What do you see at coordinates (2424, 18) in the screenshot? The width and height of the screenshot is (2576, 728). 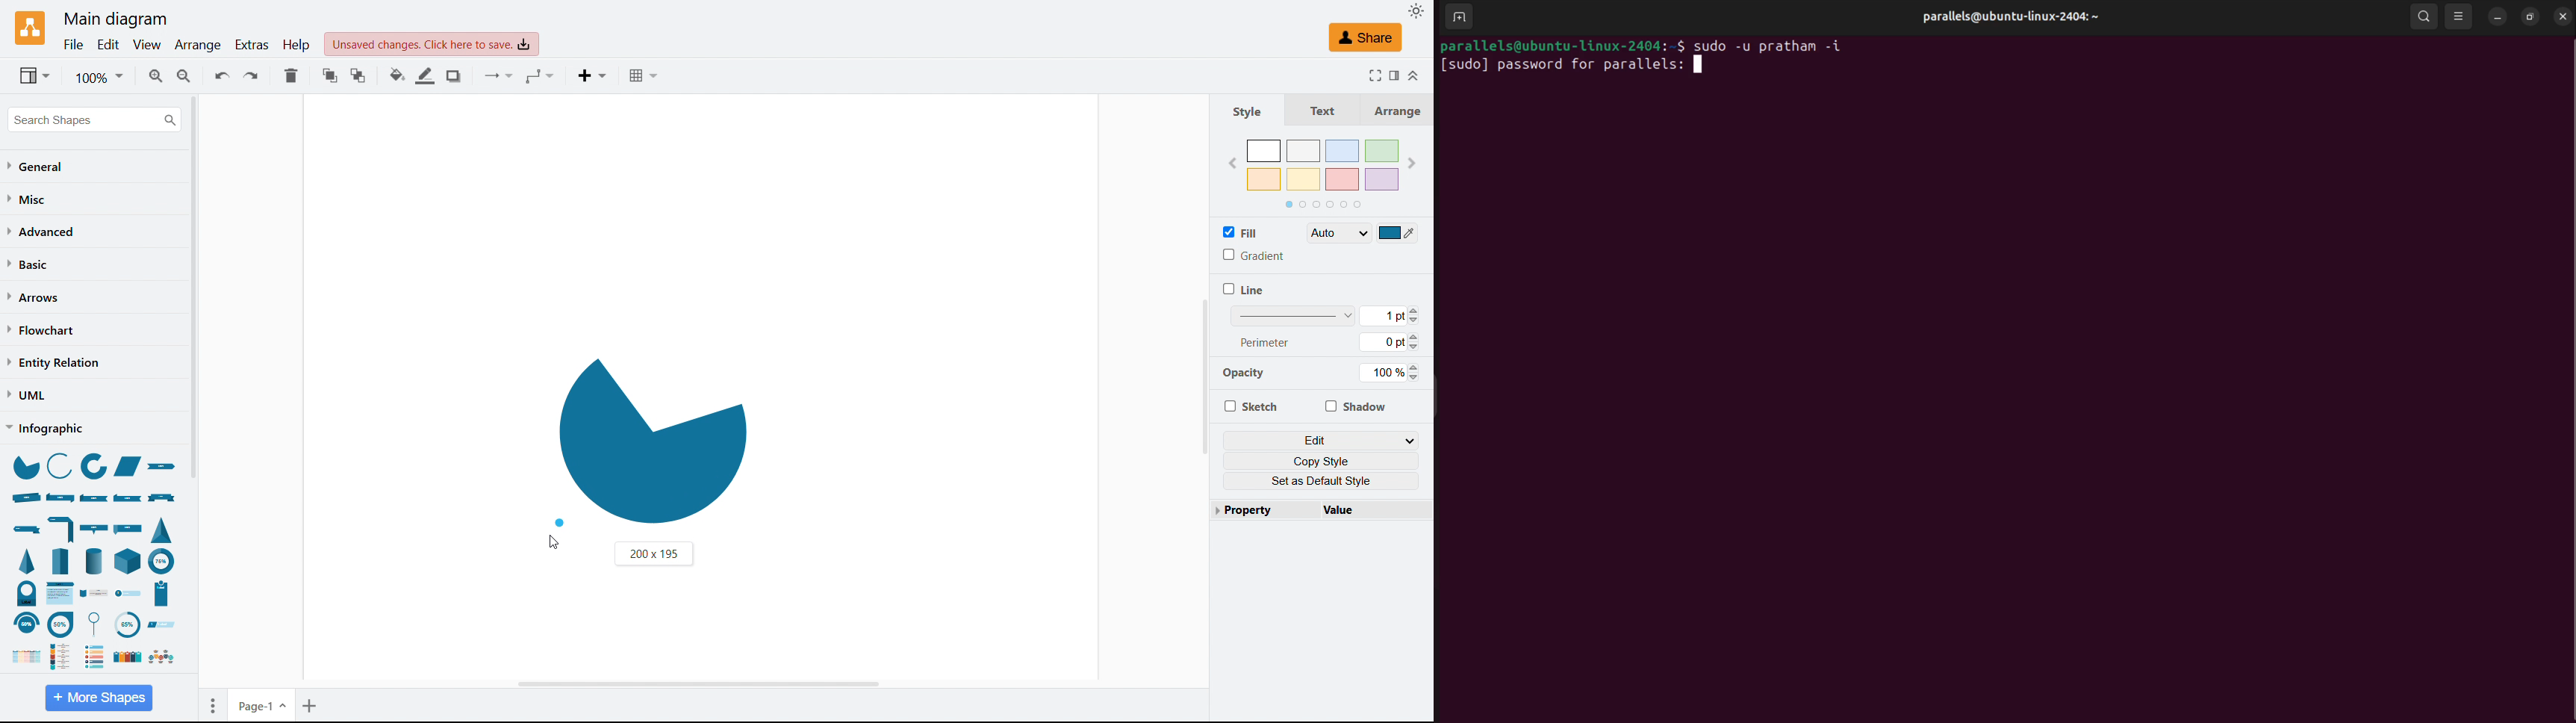 I see `search` at bounding box center [2424, 18].